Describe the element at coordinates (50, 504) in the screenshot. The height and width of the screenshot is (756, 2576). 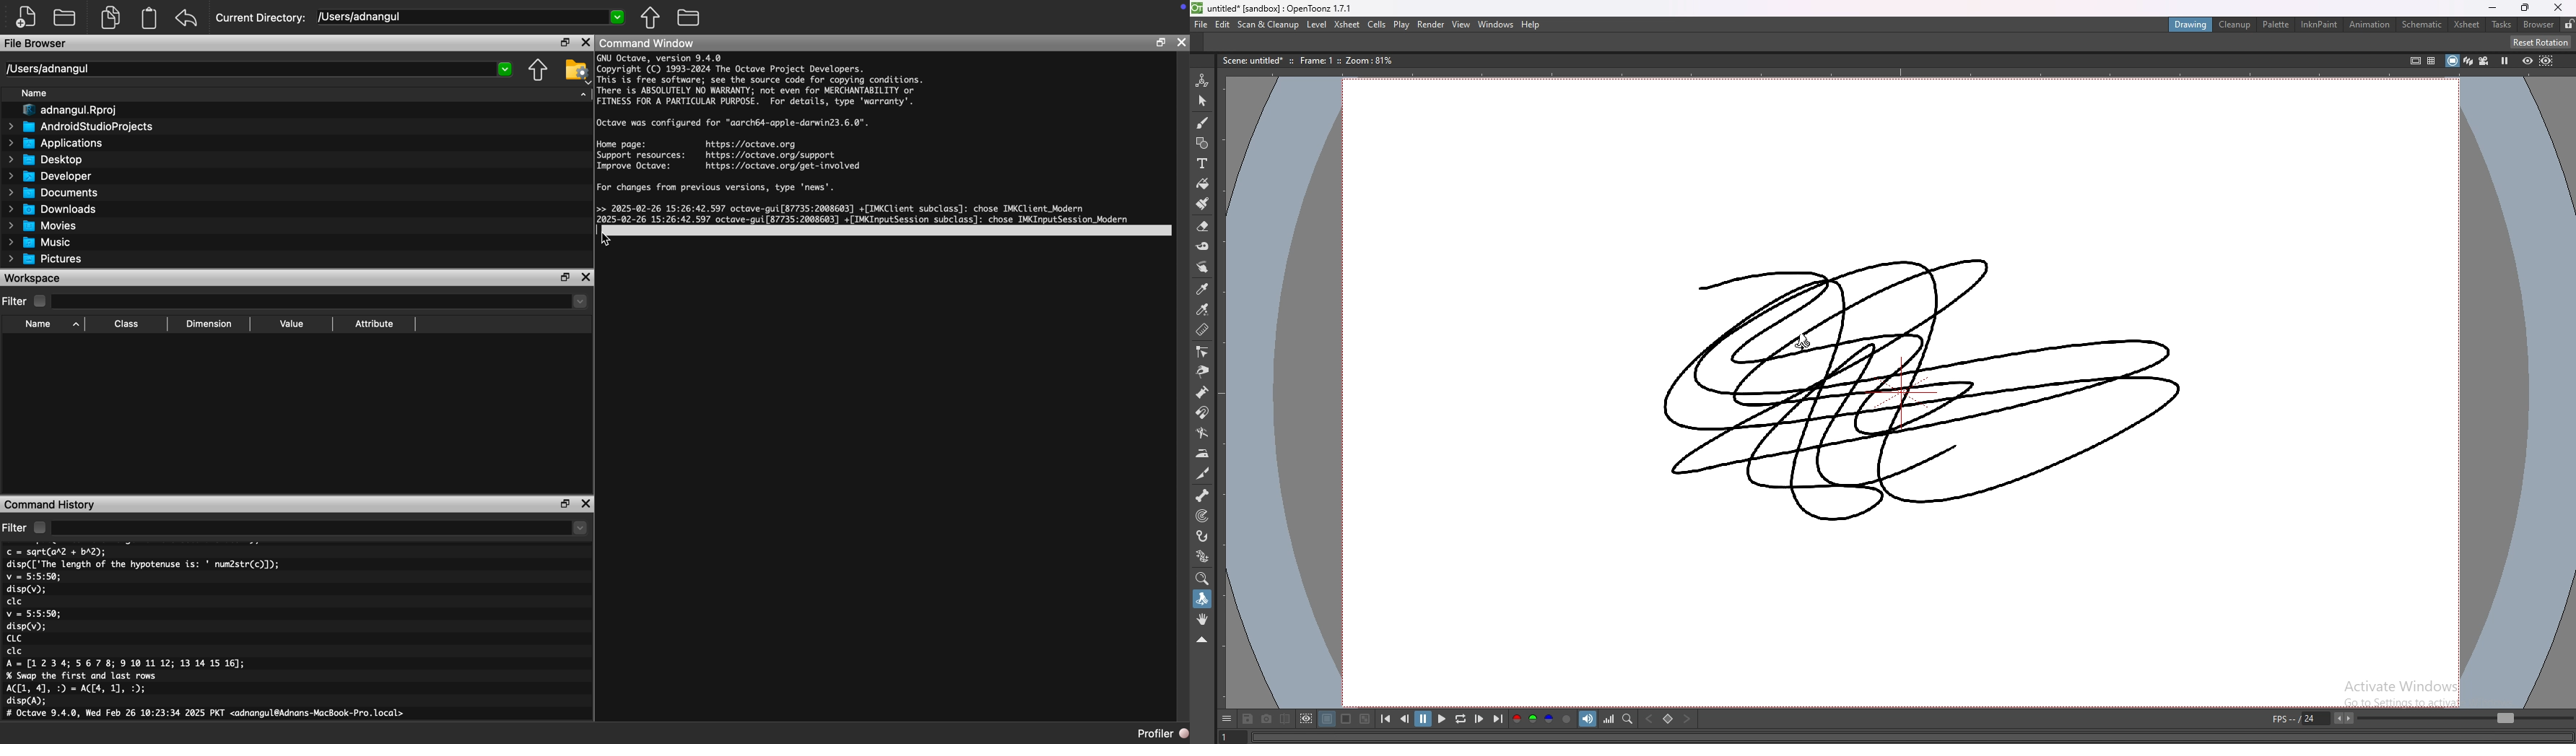
I see `Command History` at that location.